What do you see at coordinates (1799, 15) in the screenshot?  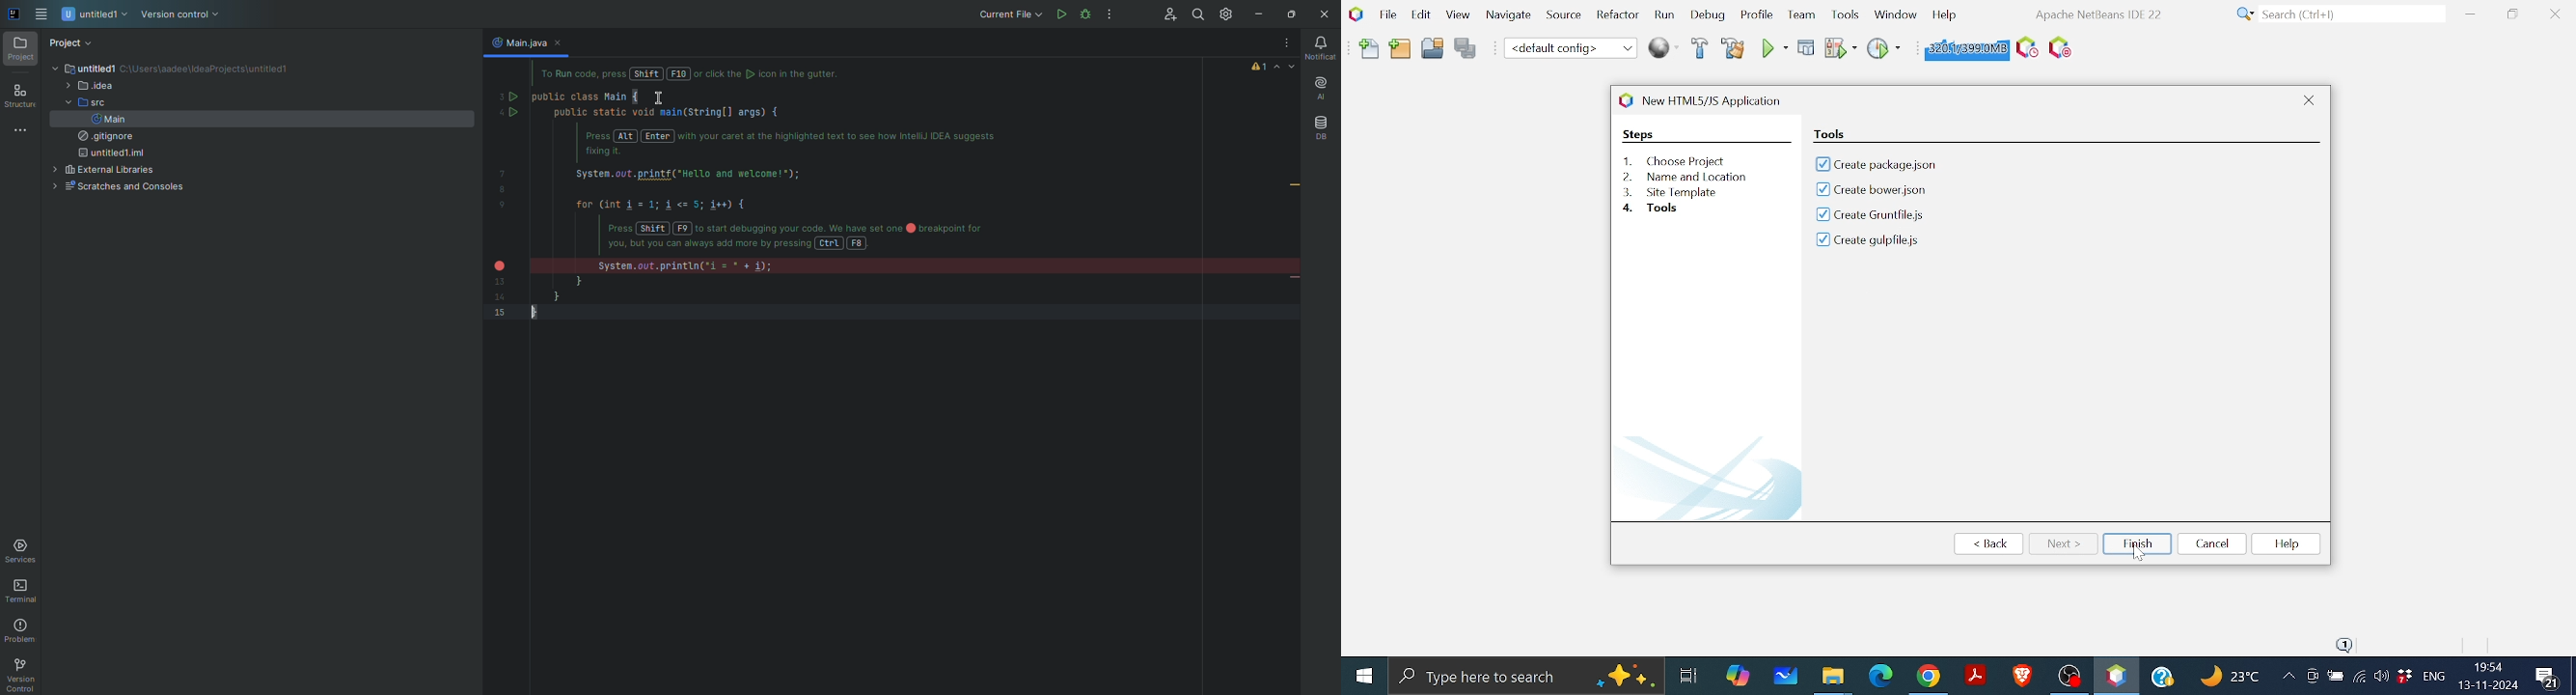 I see `Team` at bounding box center [1799, 15].